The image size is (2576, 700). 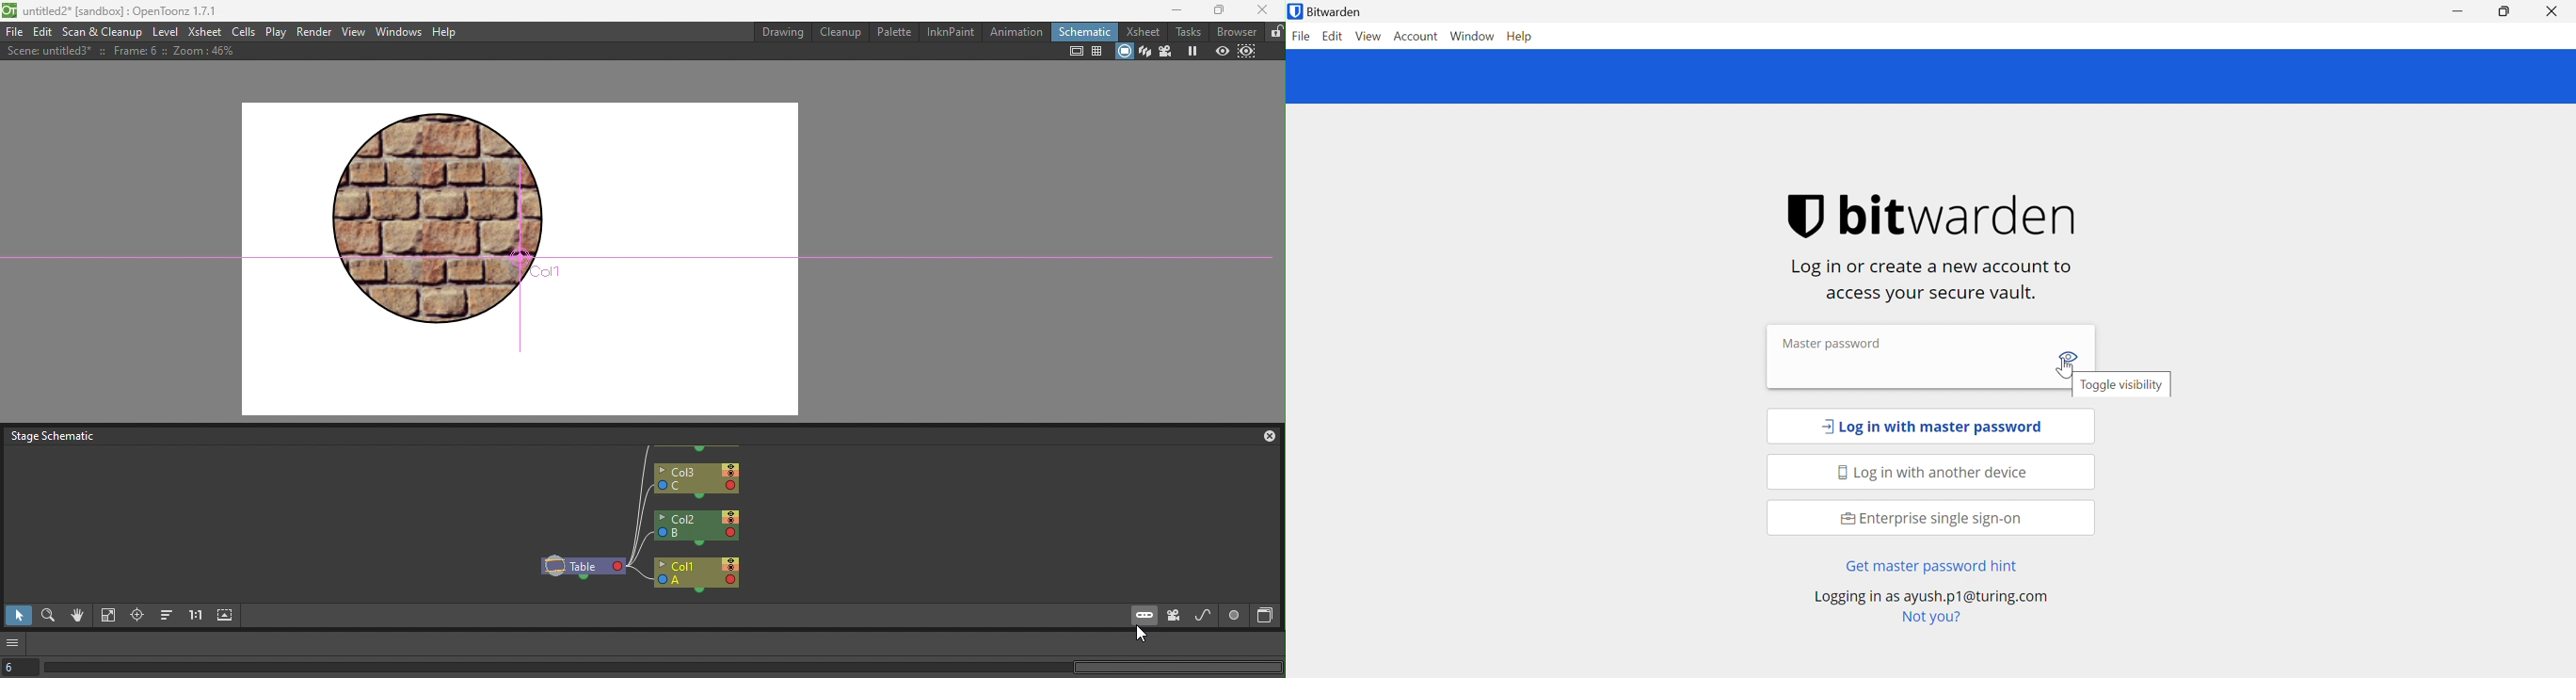 I want to click on Selection mode, so click(x=17, y=616).